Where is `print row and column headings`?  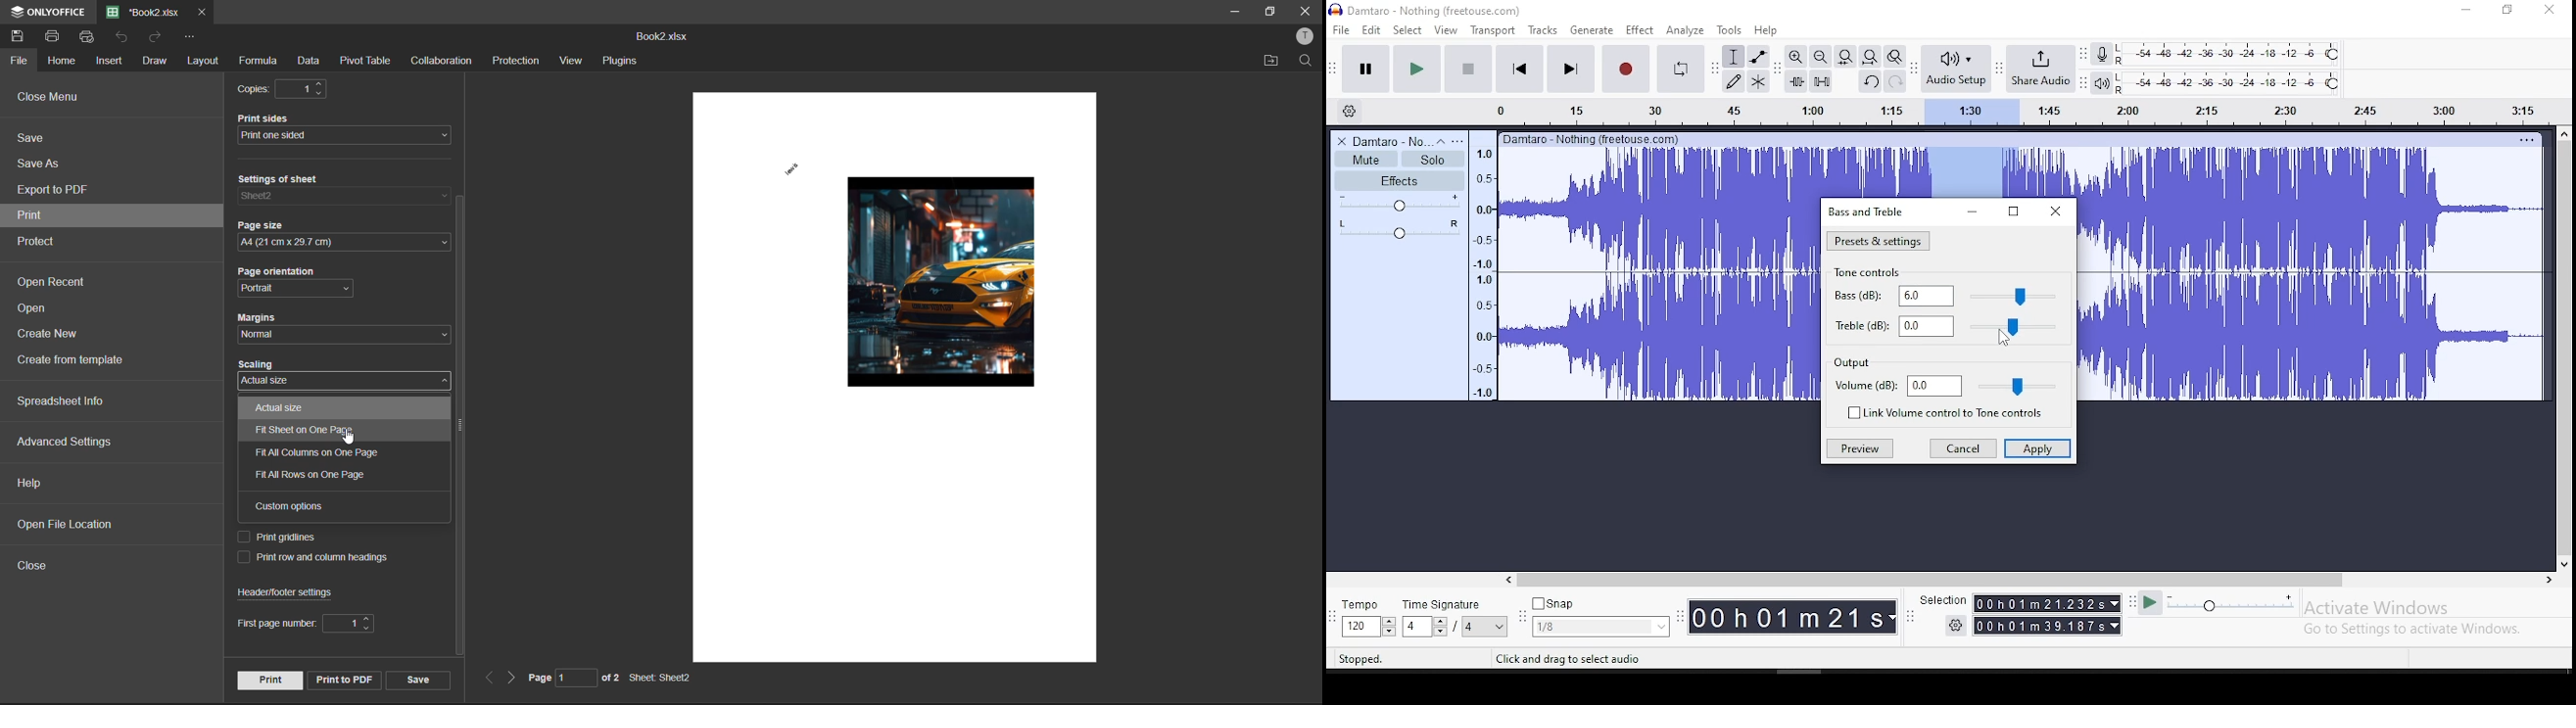
print row and column headings is located at coordinates (320, 559).